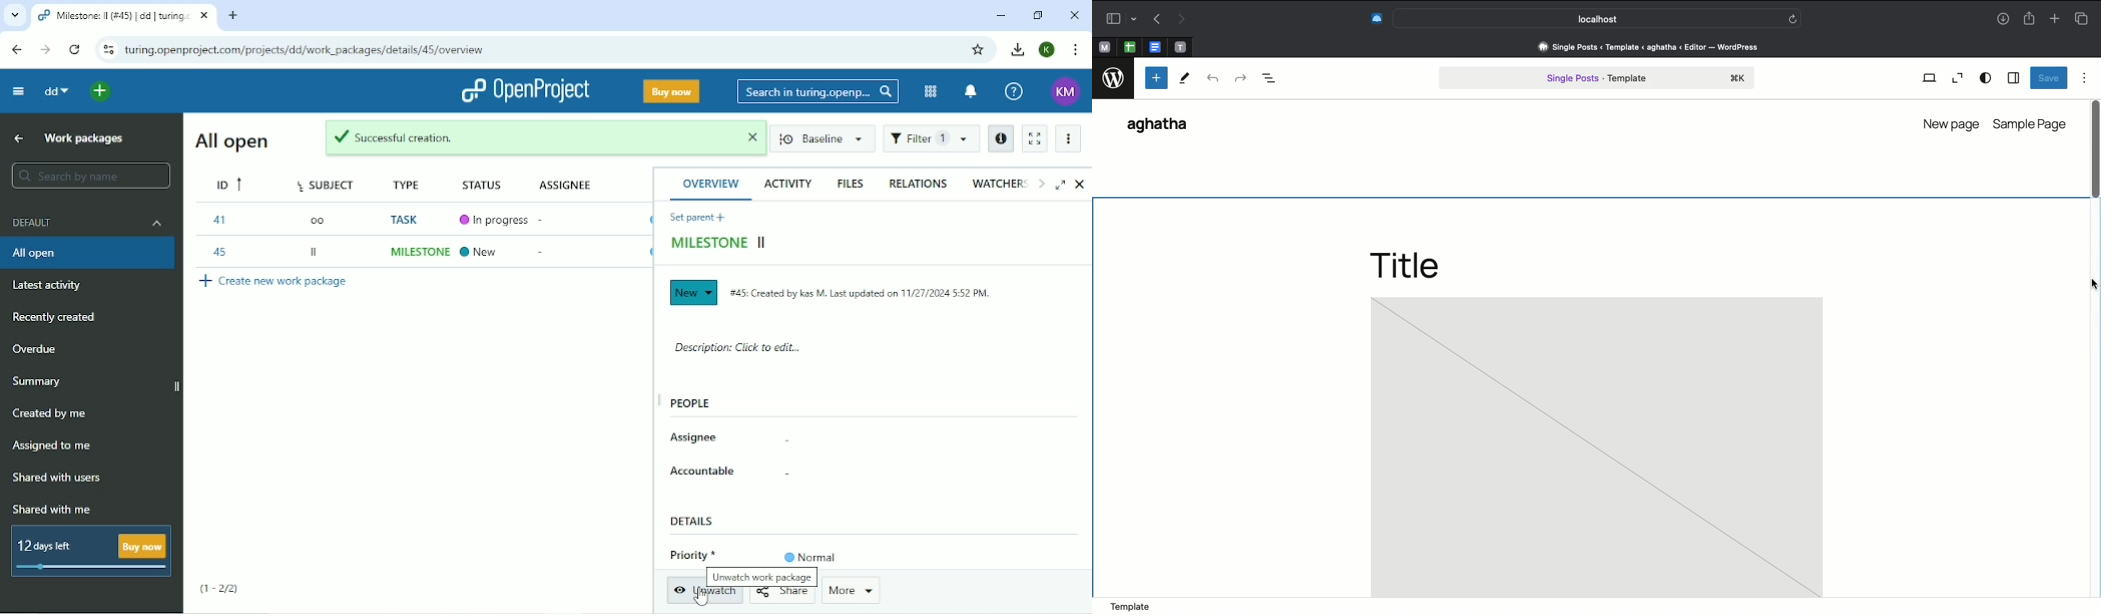 The image size is (2128, 616). What do you see at coordinates (286, 282) in the screenshot?
I see `create new work package` at bounding box center [286, 282].